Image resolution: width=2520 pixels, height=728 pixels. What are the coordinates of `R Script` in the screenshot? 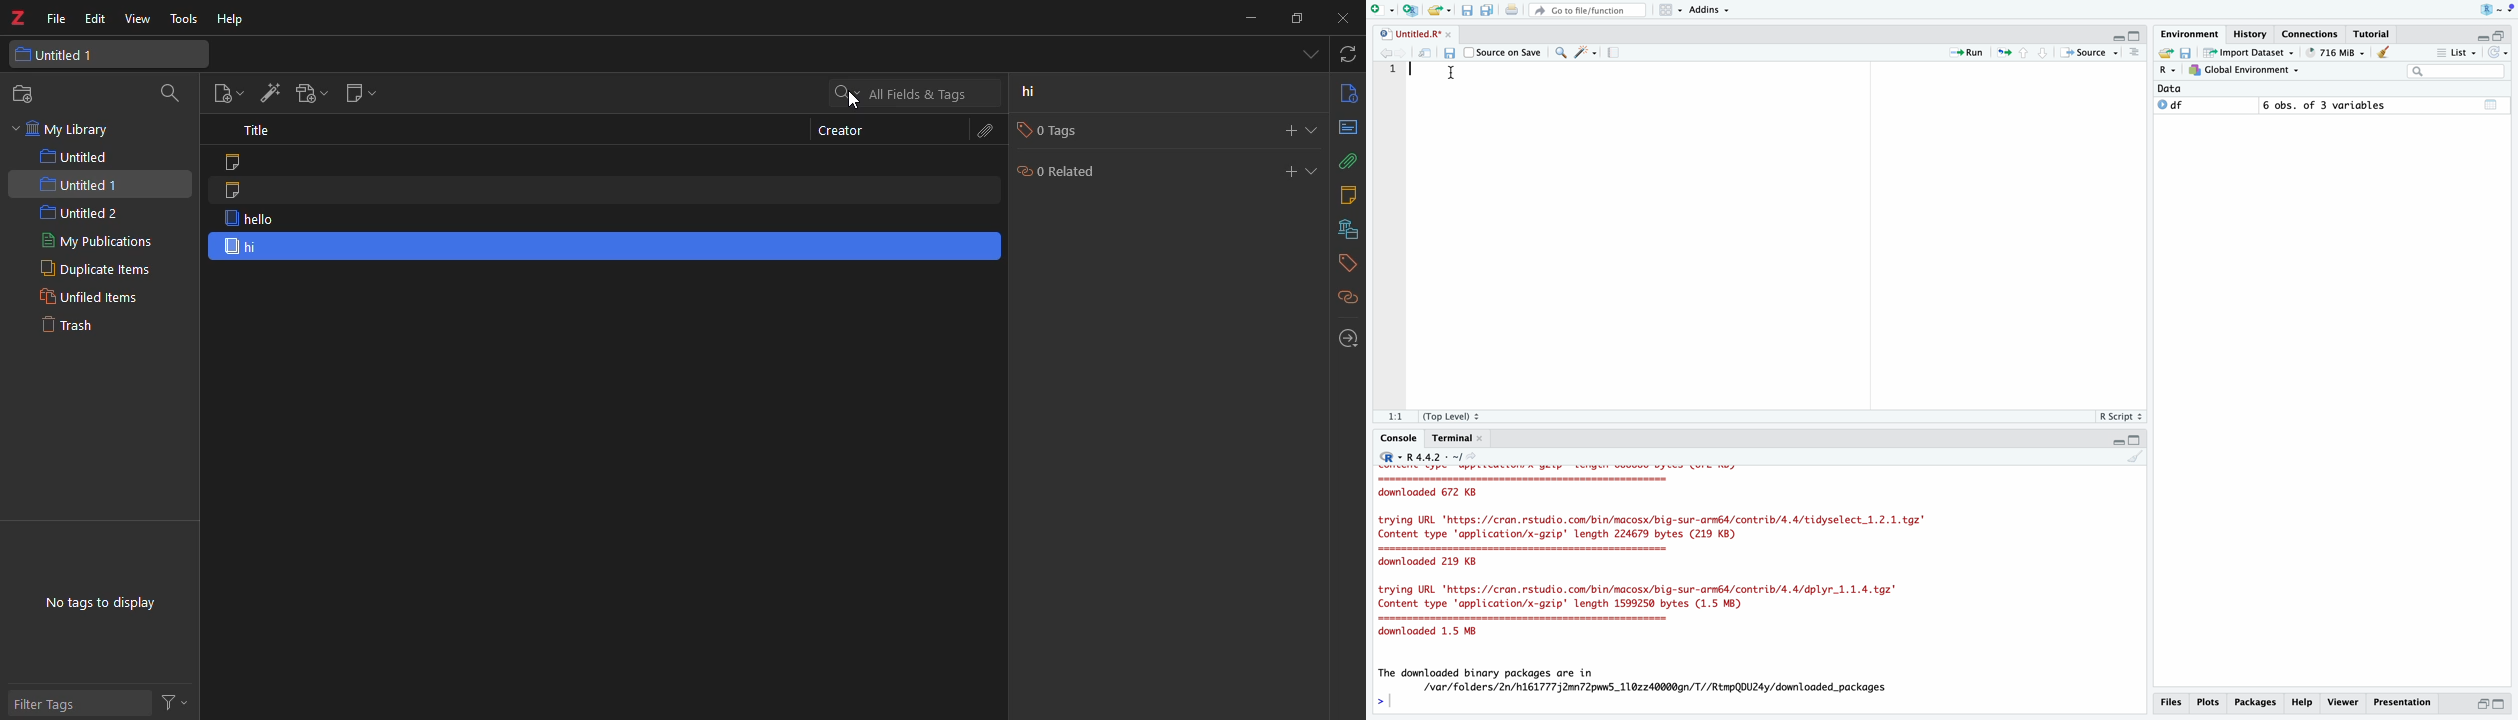 It's located at (2120, 416).